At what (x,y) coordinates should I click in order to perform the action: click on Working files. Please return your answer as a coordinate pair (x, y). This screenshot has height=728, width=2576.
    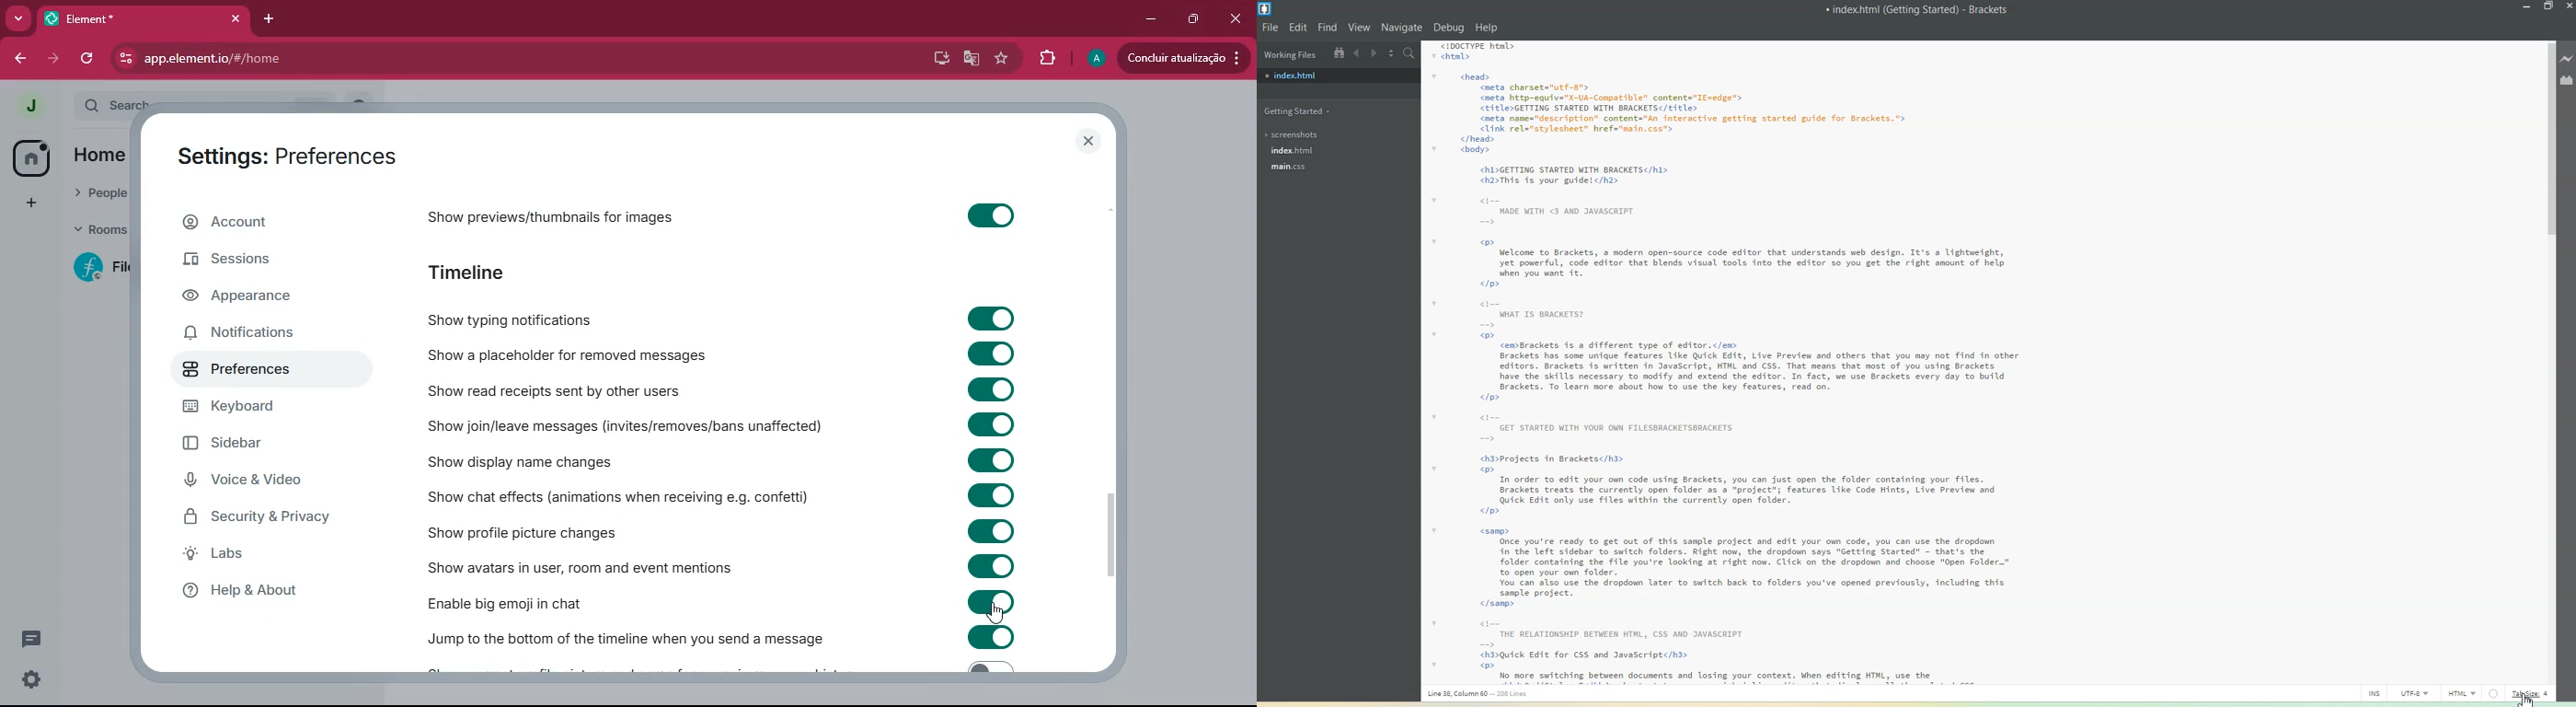
    Looking at the image, I should click on (1289, 54).